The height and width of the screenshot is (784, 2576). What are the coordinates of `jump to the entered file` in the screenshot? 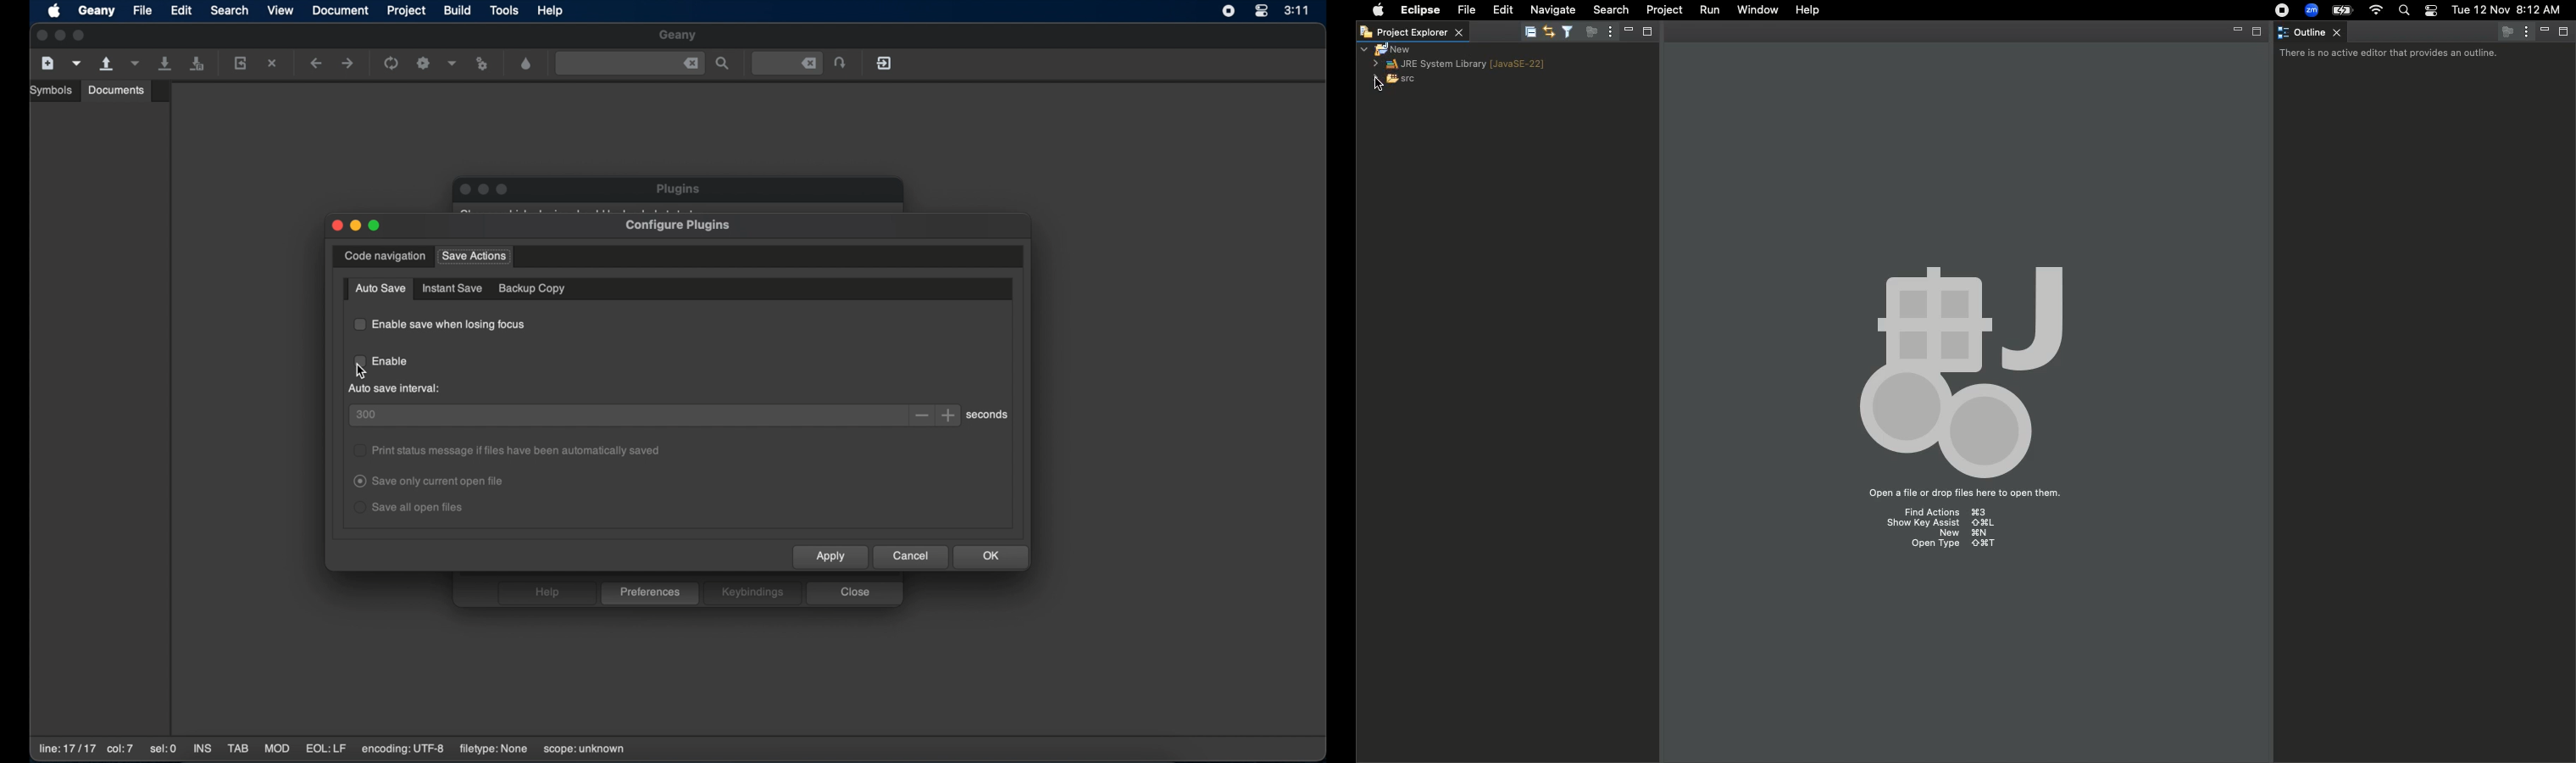 It's located at (787, 64).